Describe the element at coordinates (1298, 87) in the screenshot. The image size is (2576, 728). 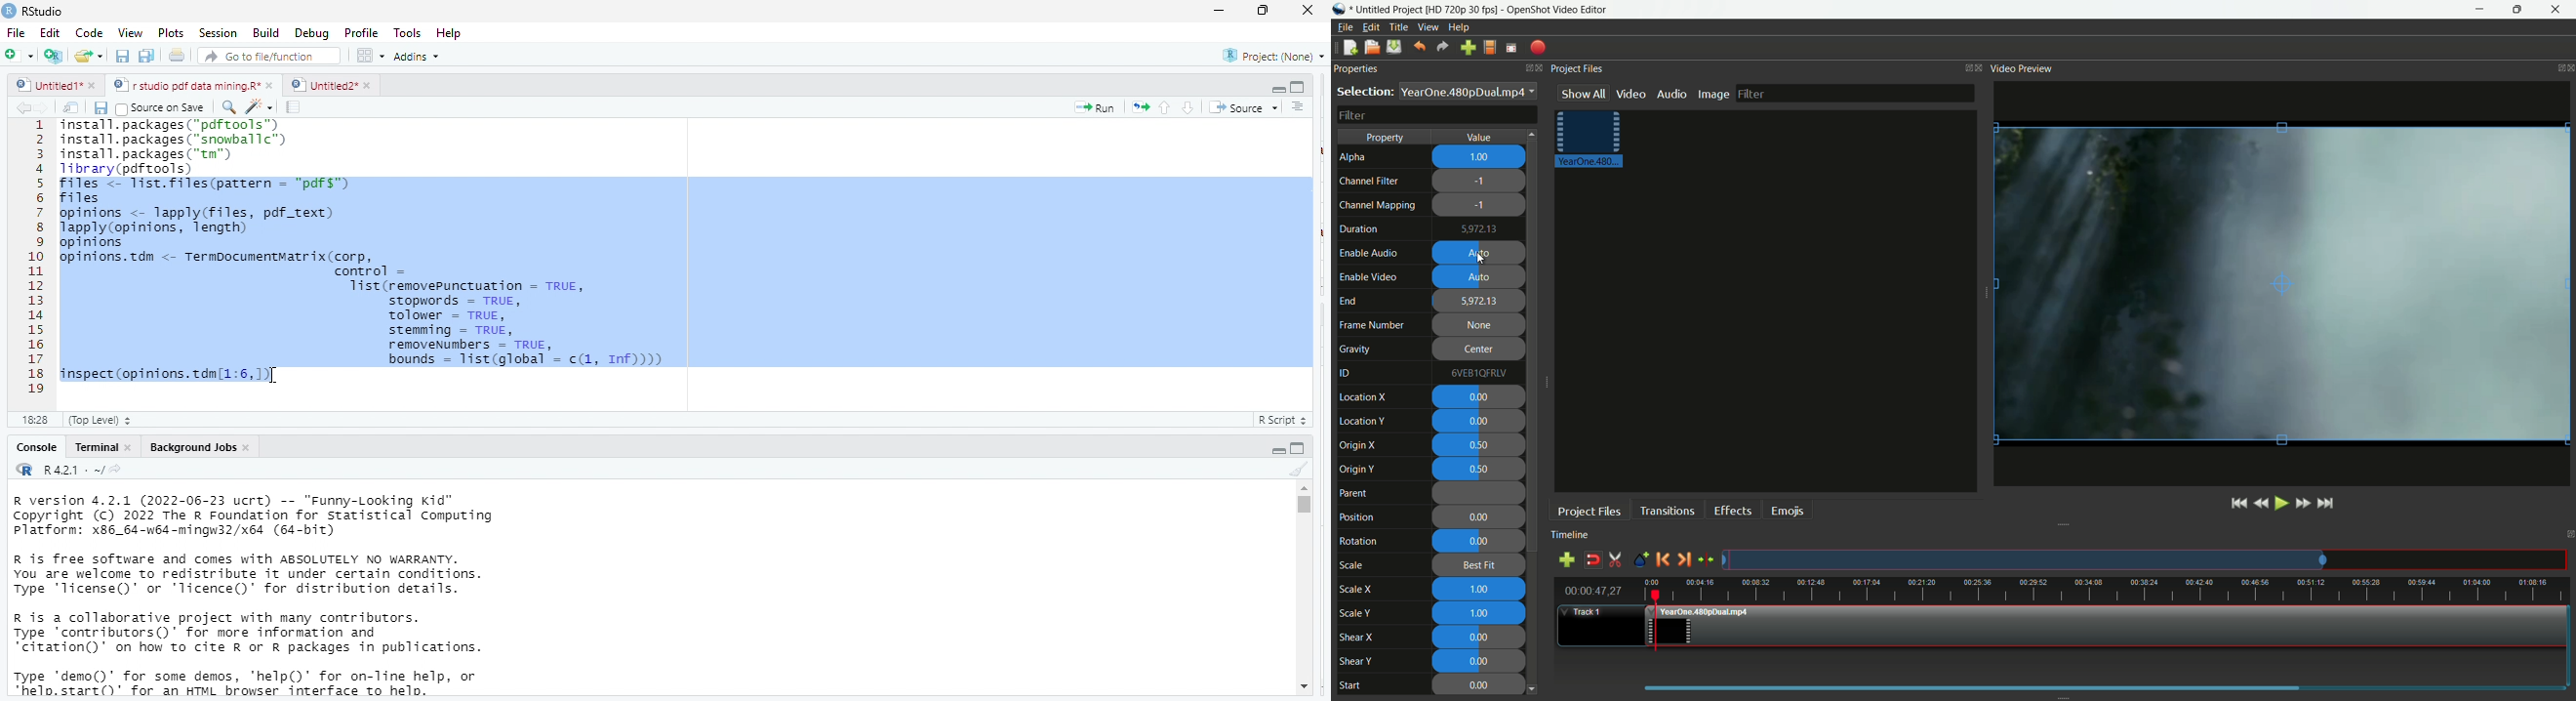
I see `hide console` at that location.